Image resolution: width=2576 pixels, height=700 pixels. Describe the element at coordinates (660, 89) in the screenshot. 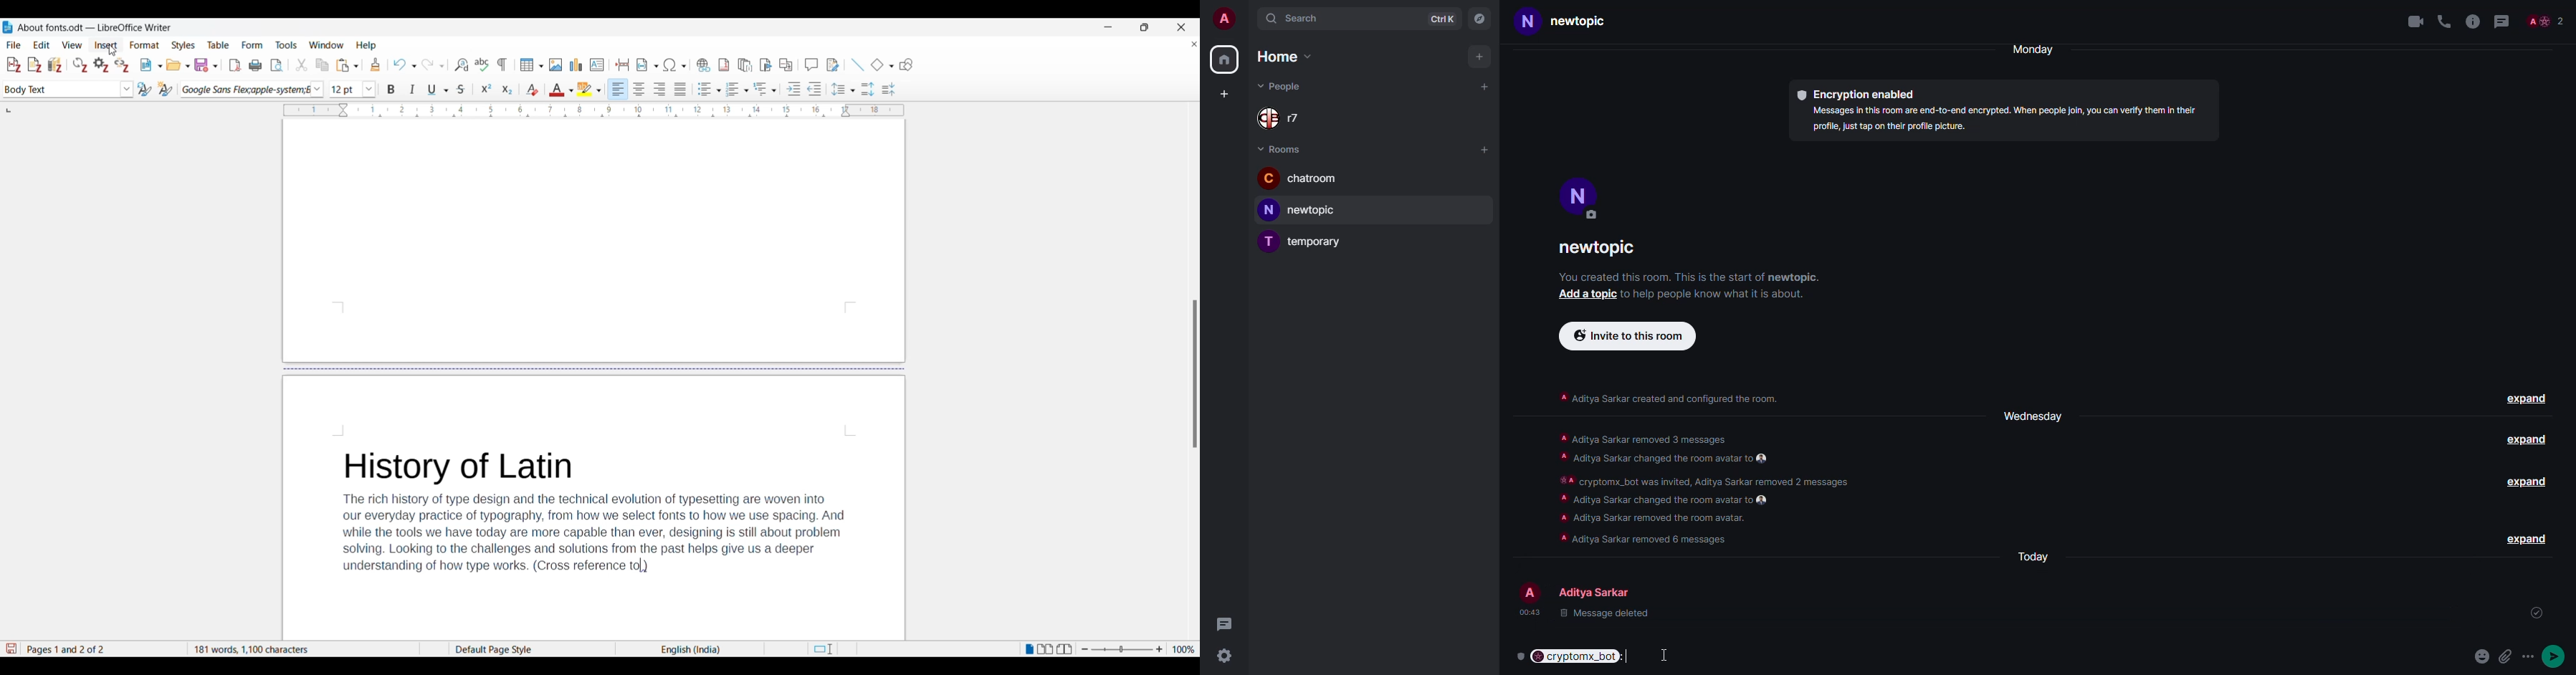

I see `Align right` at that location.